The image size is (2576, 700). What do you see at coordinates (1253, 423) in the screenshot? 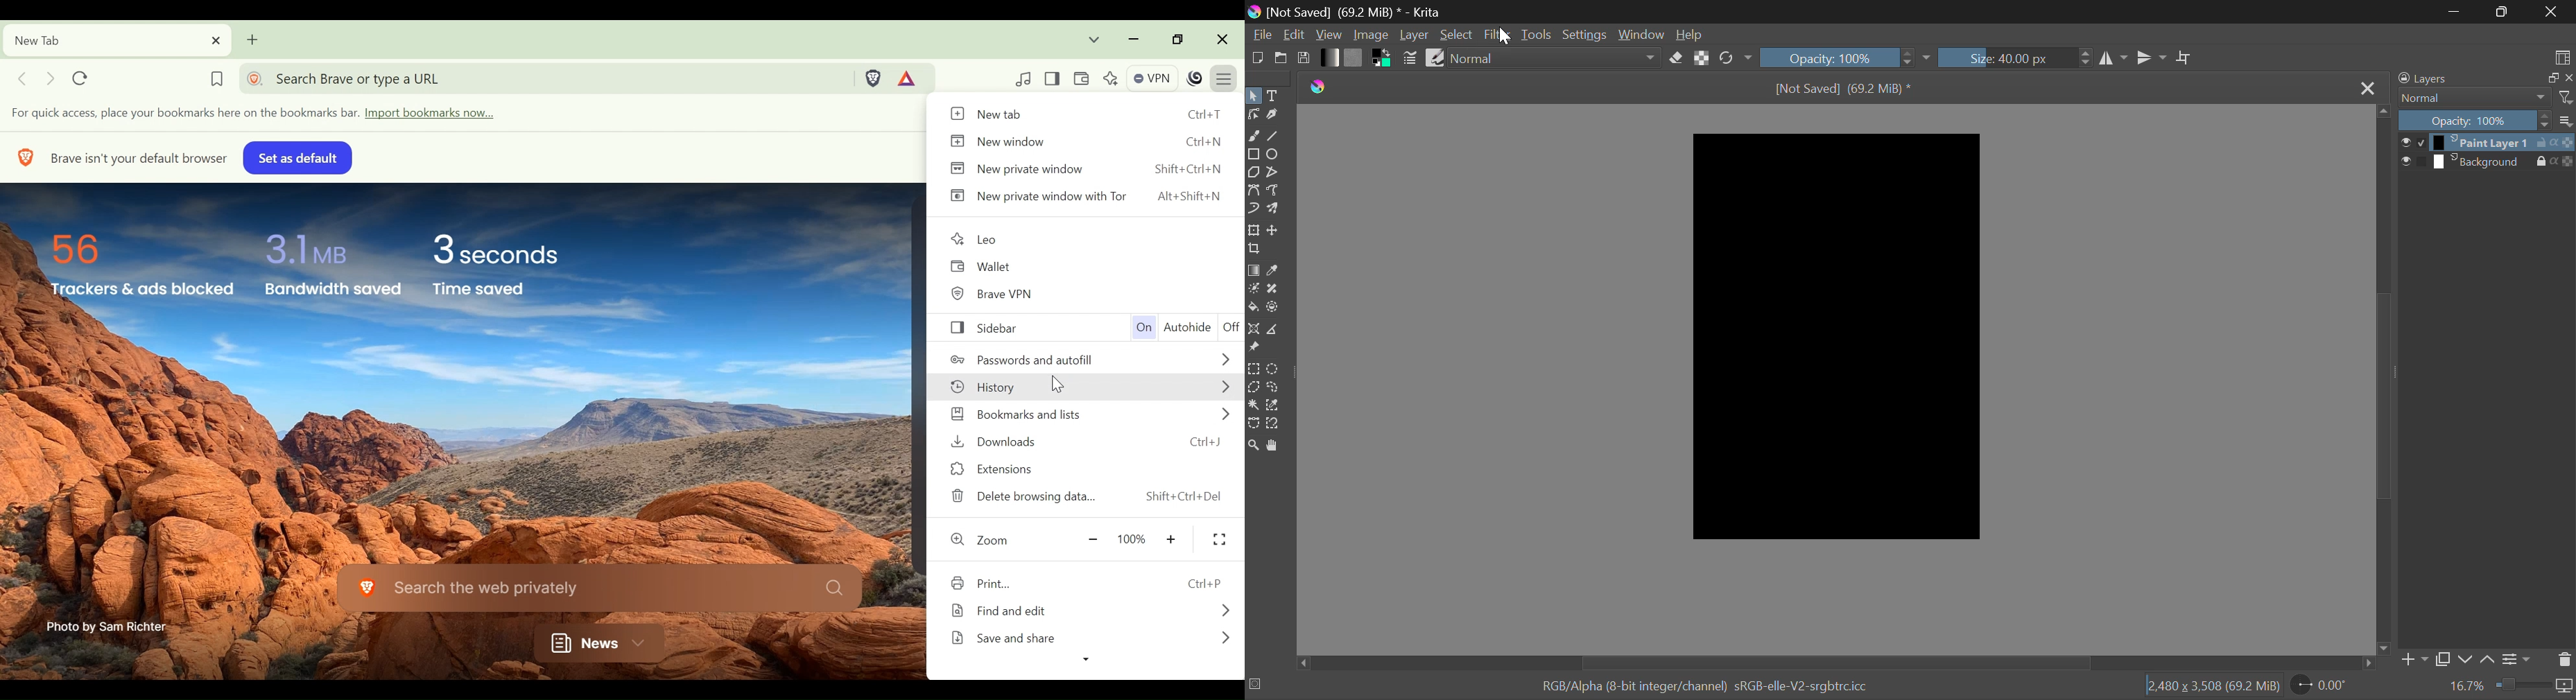
I see `Bezier Curve` at bounding box center [1253, 423].